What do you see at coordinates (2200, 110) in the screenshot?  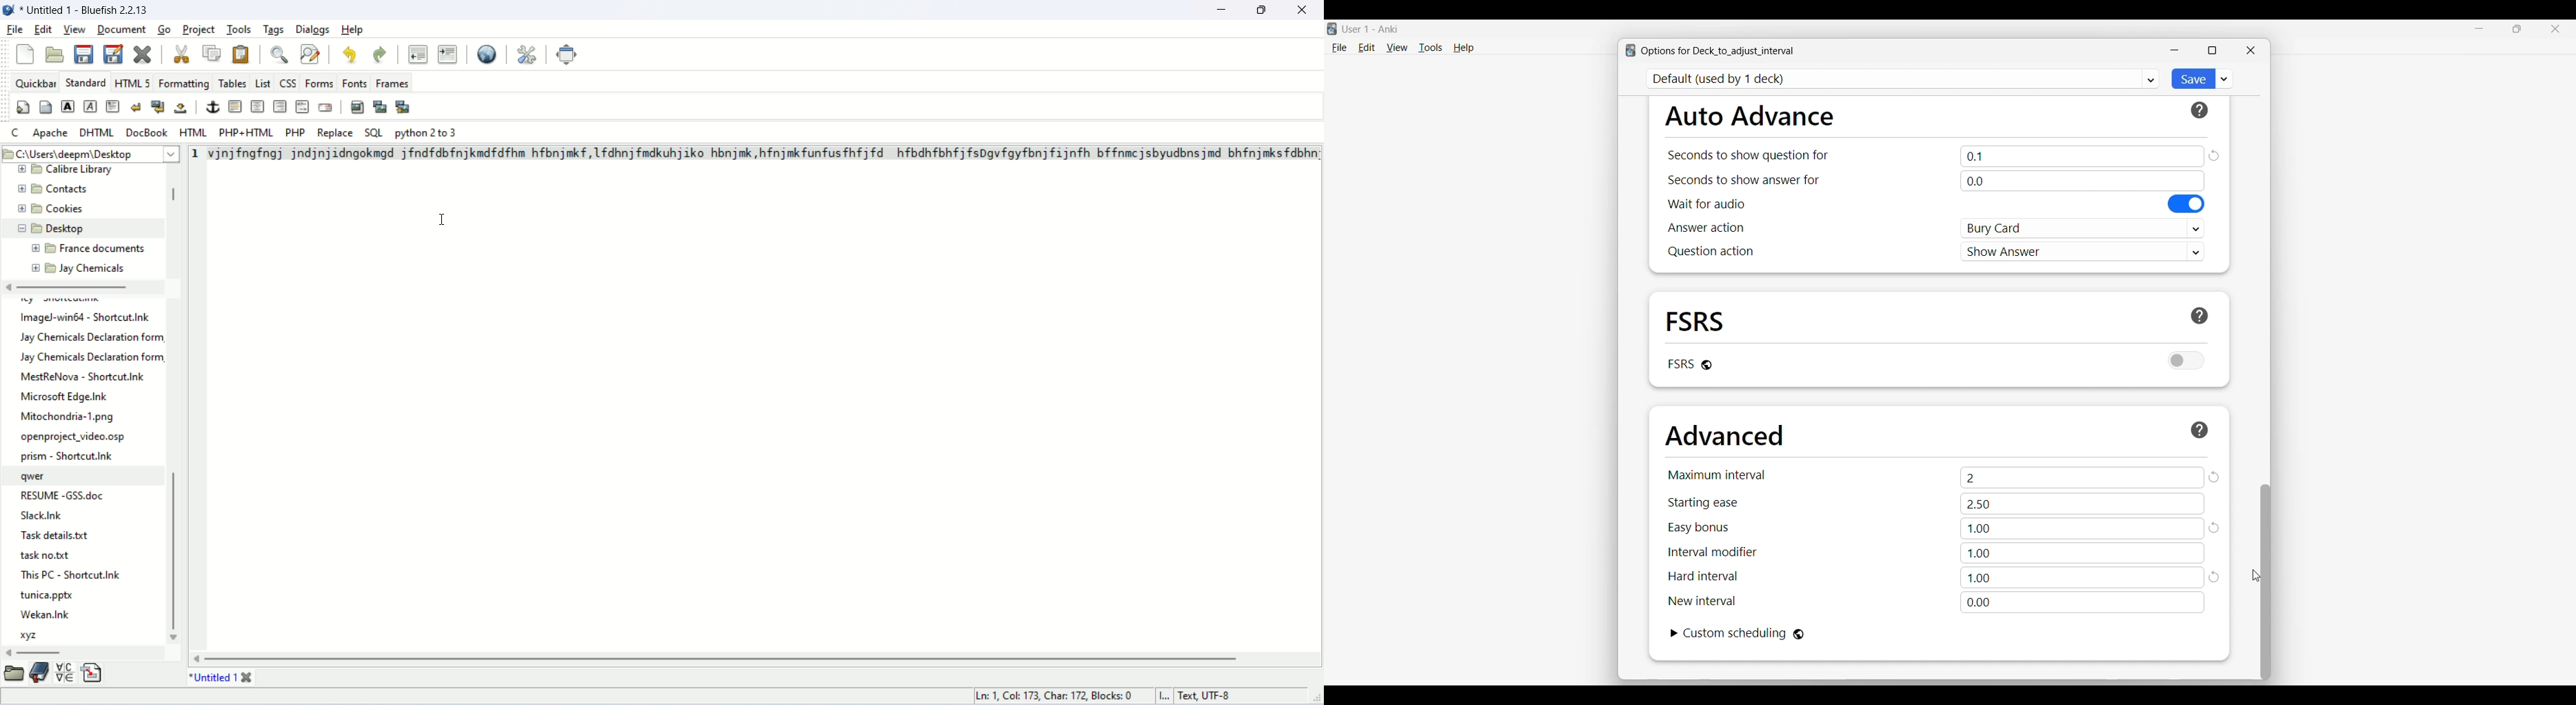 I see `Learn more about respective section` at bounding box center [2200, 110].